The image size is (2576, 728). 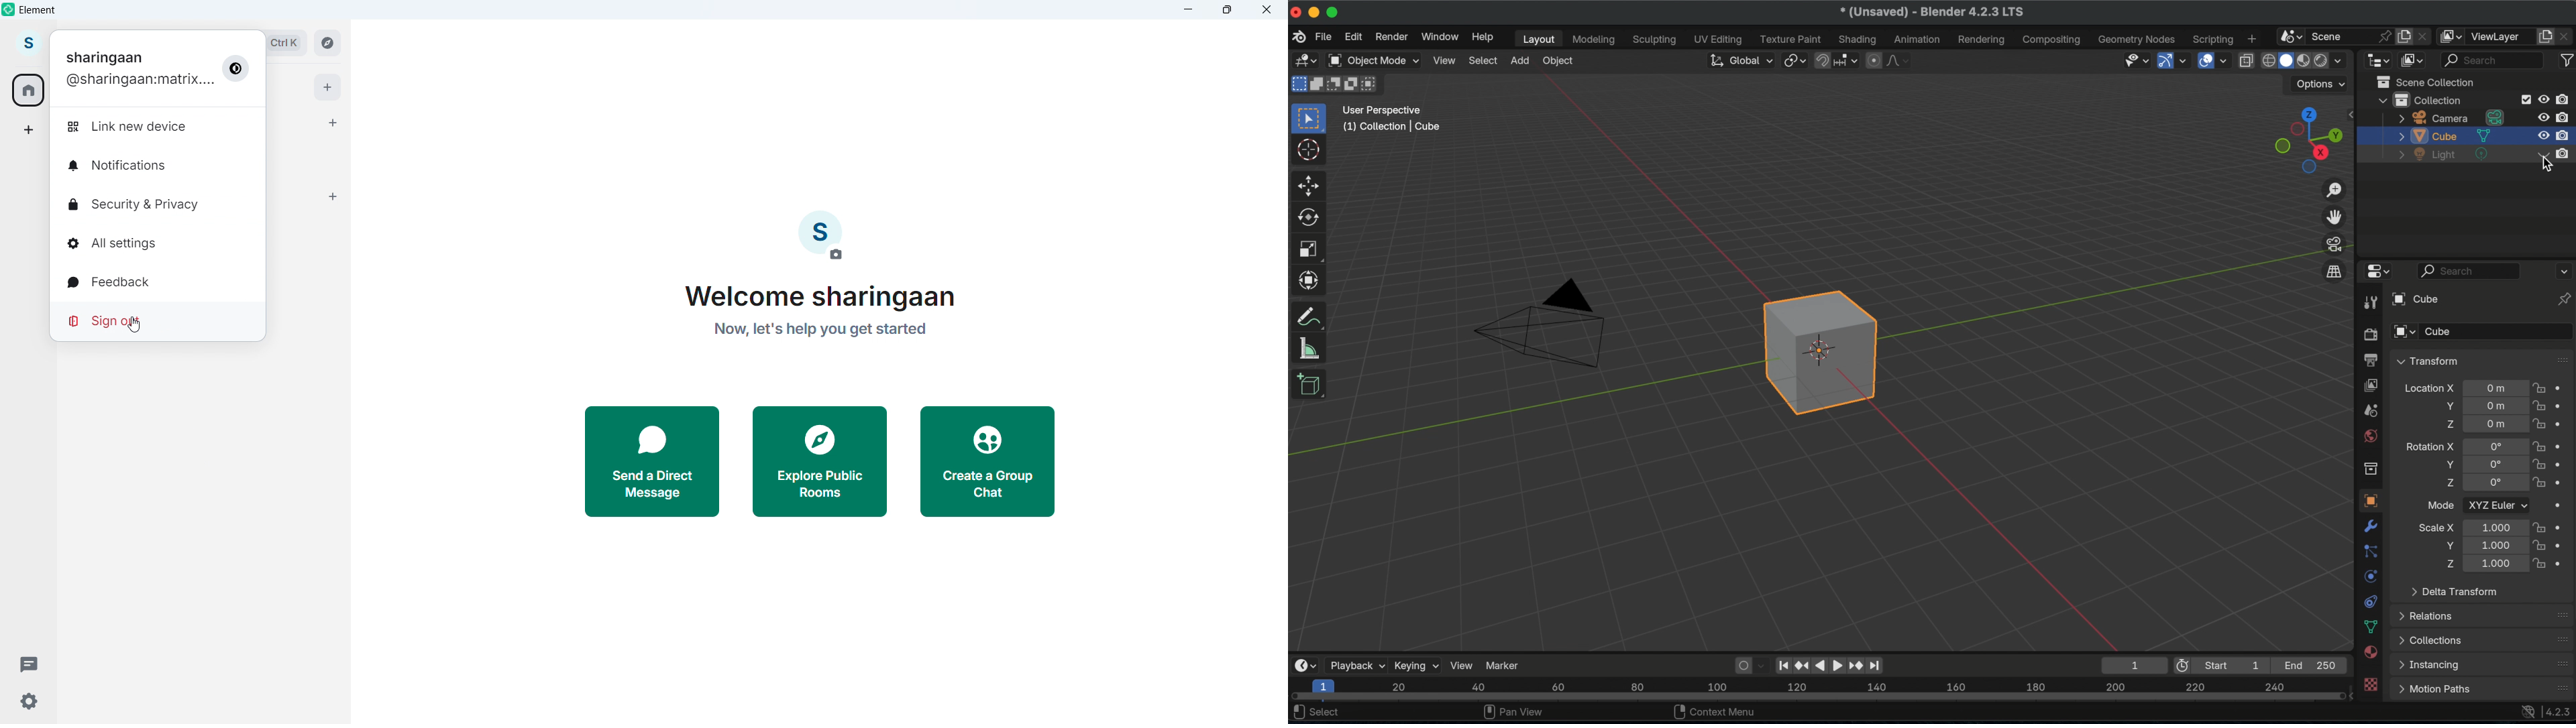 I want to click on add, so click(x=1520, y=59).